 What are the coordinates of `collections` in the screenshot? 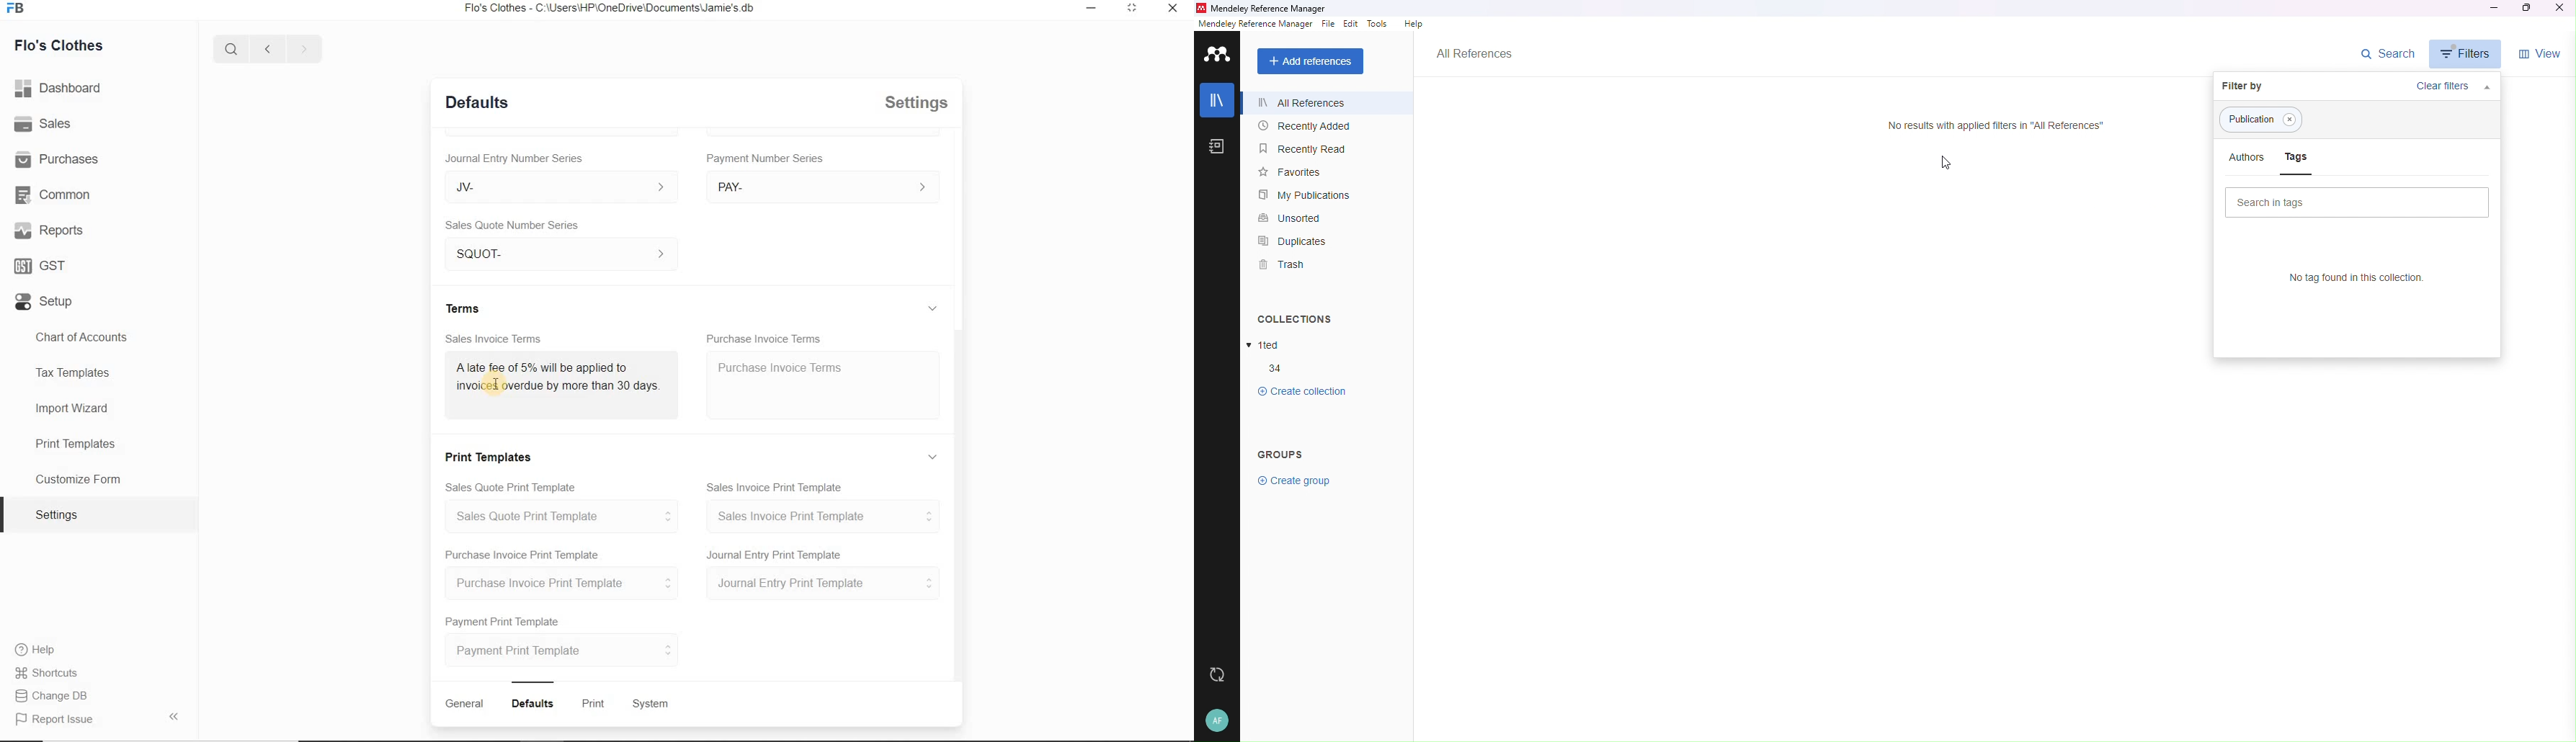 It's located at (1277, 368).